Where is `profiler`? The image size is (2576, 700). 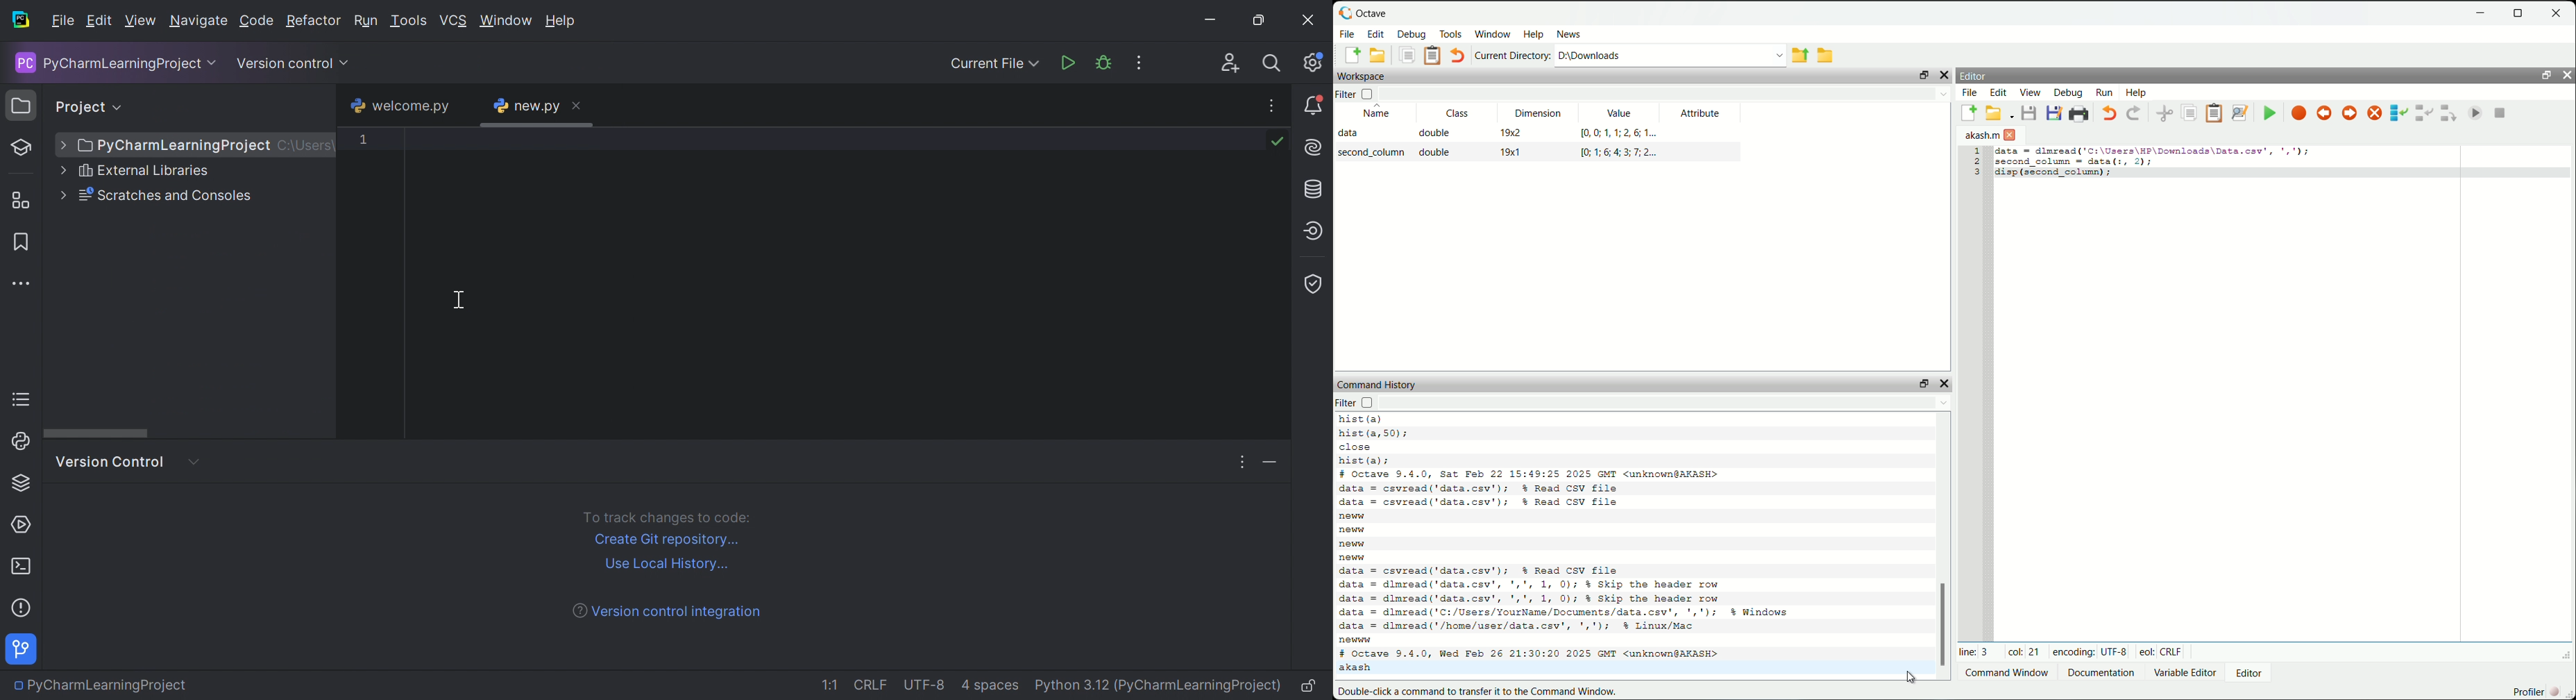
profiler is located at coordinates (2540, 691).